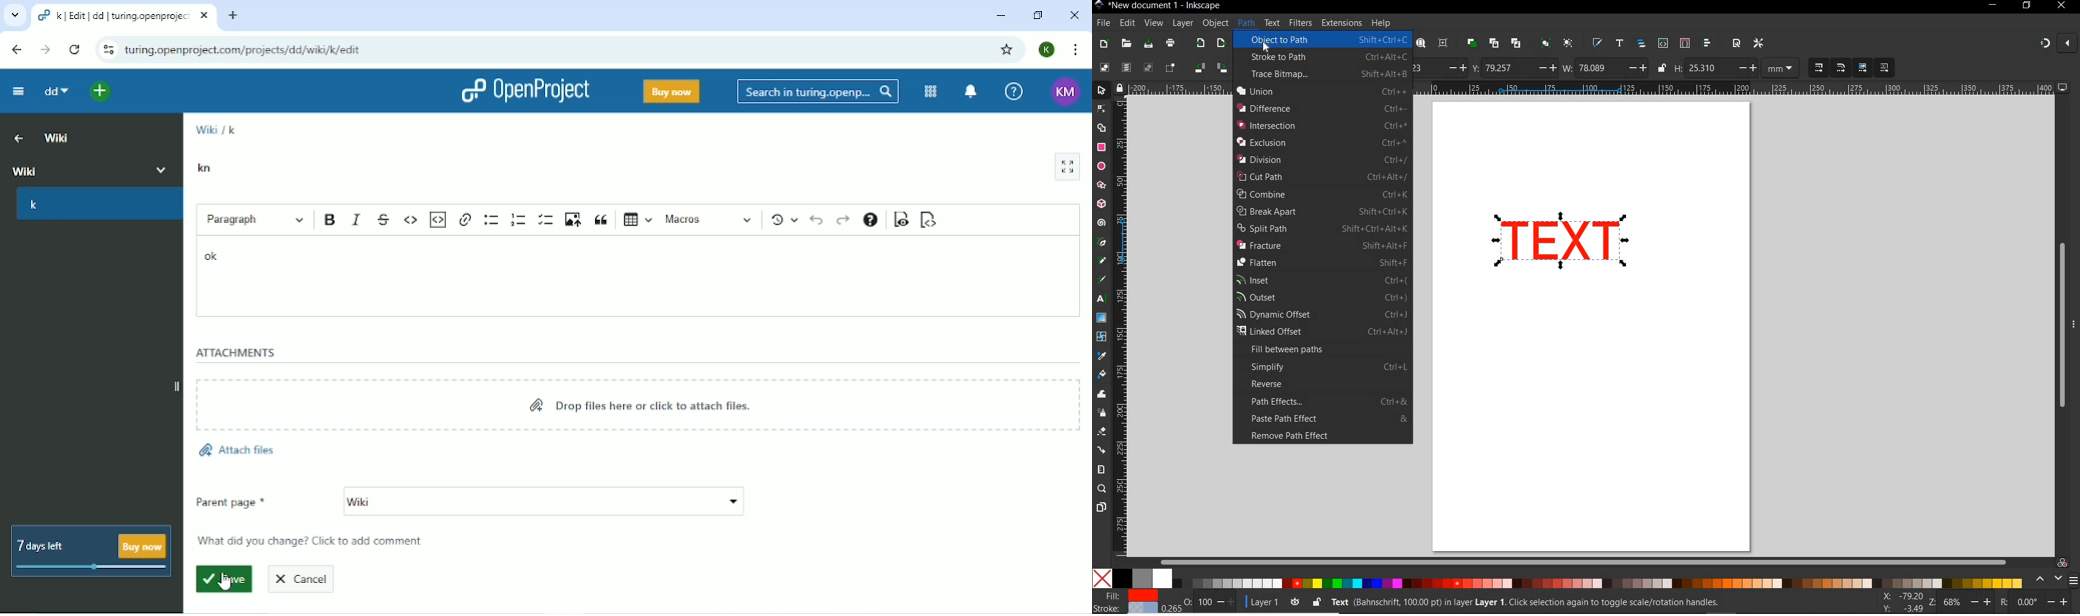  What do you see at coordinates (356, 219) in the screenshot?
I see `Italic` at bounding box center [356, 219].